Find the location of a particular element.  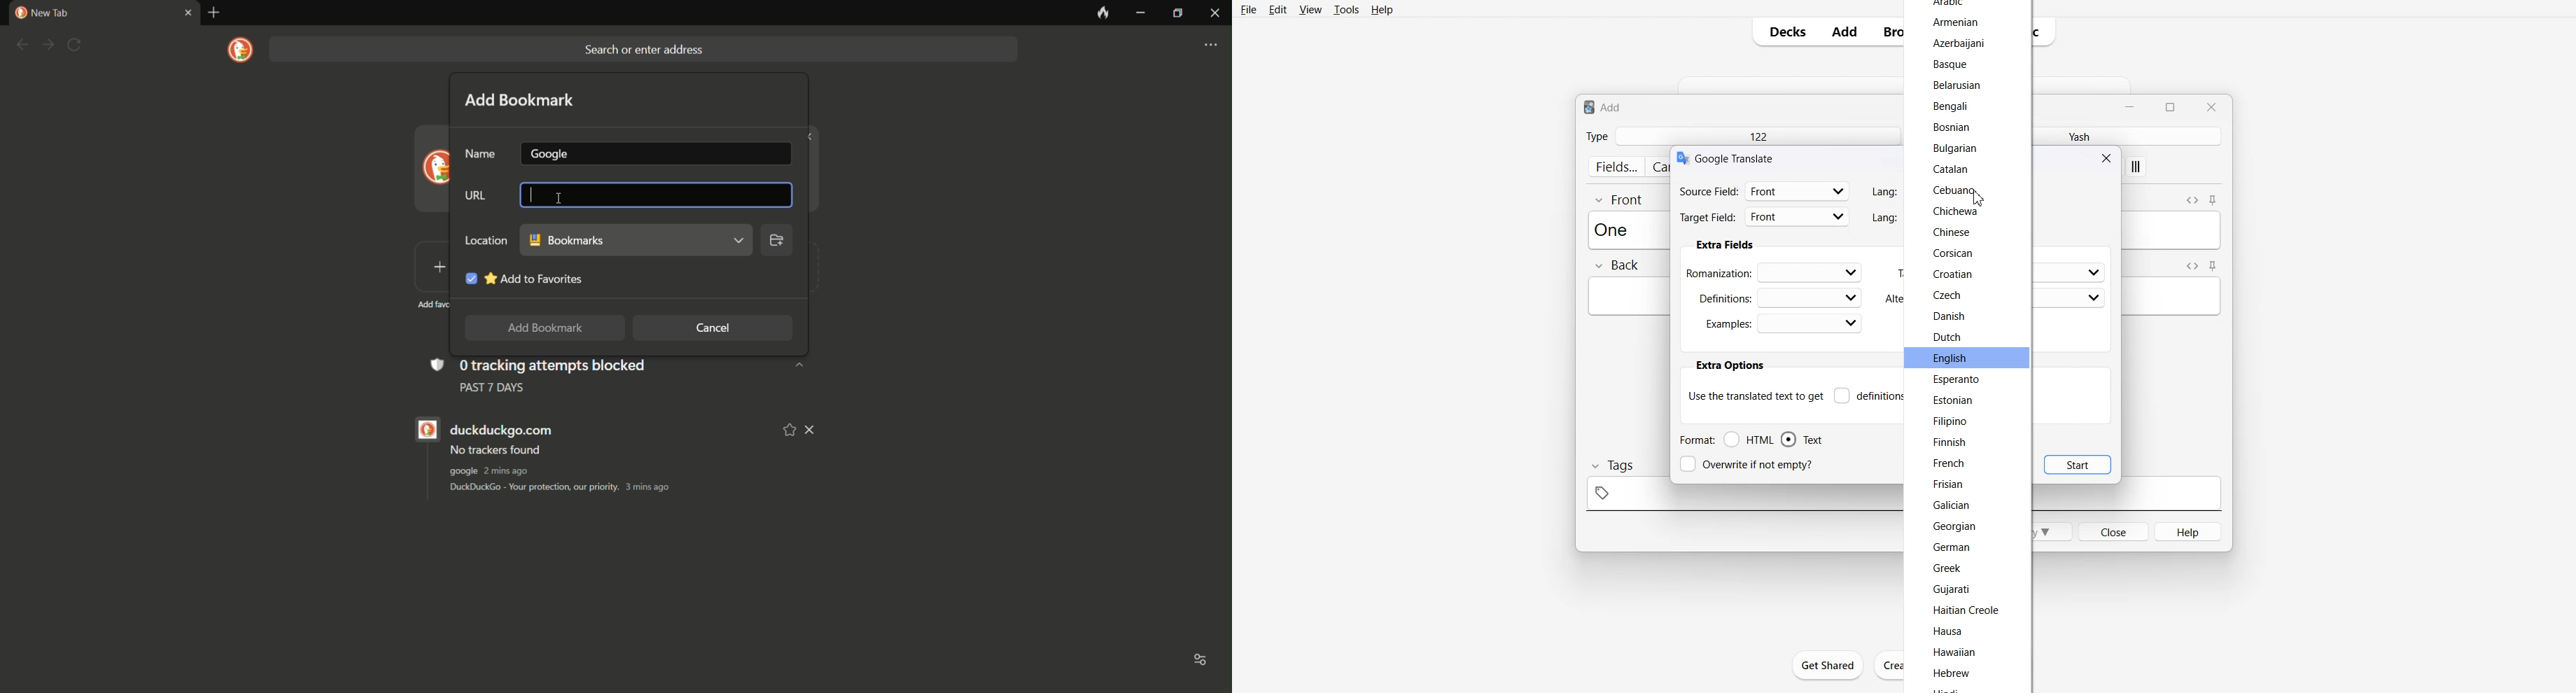

Dutch is located at coordinates (1949, 337).